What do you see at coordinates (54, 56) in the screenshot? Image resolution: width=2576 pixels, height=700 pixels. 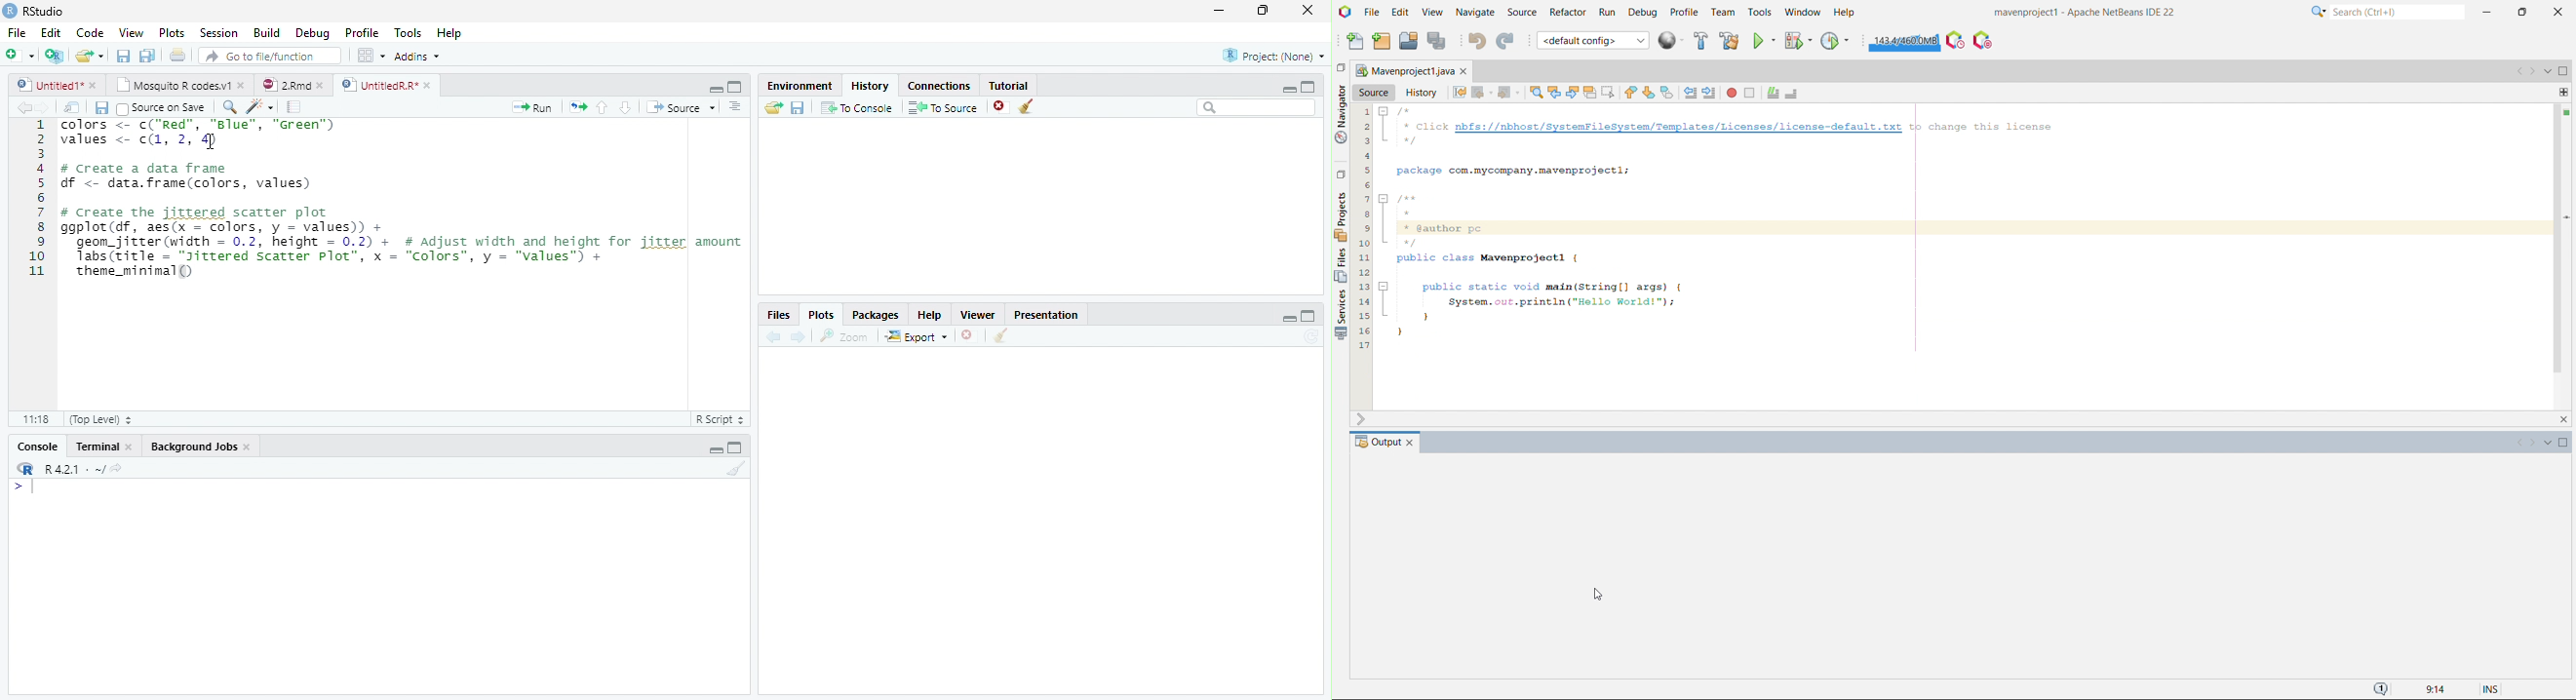 I see `Create a project` at bounding box center [54, 56].